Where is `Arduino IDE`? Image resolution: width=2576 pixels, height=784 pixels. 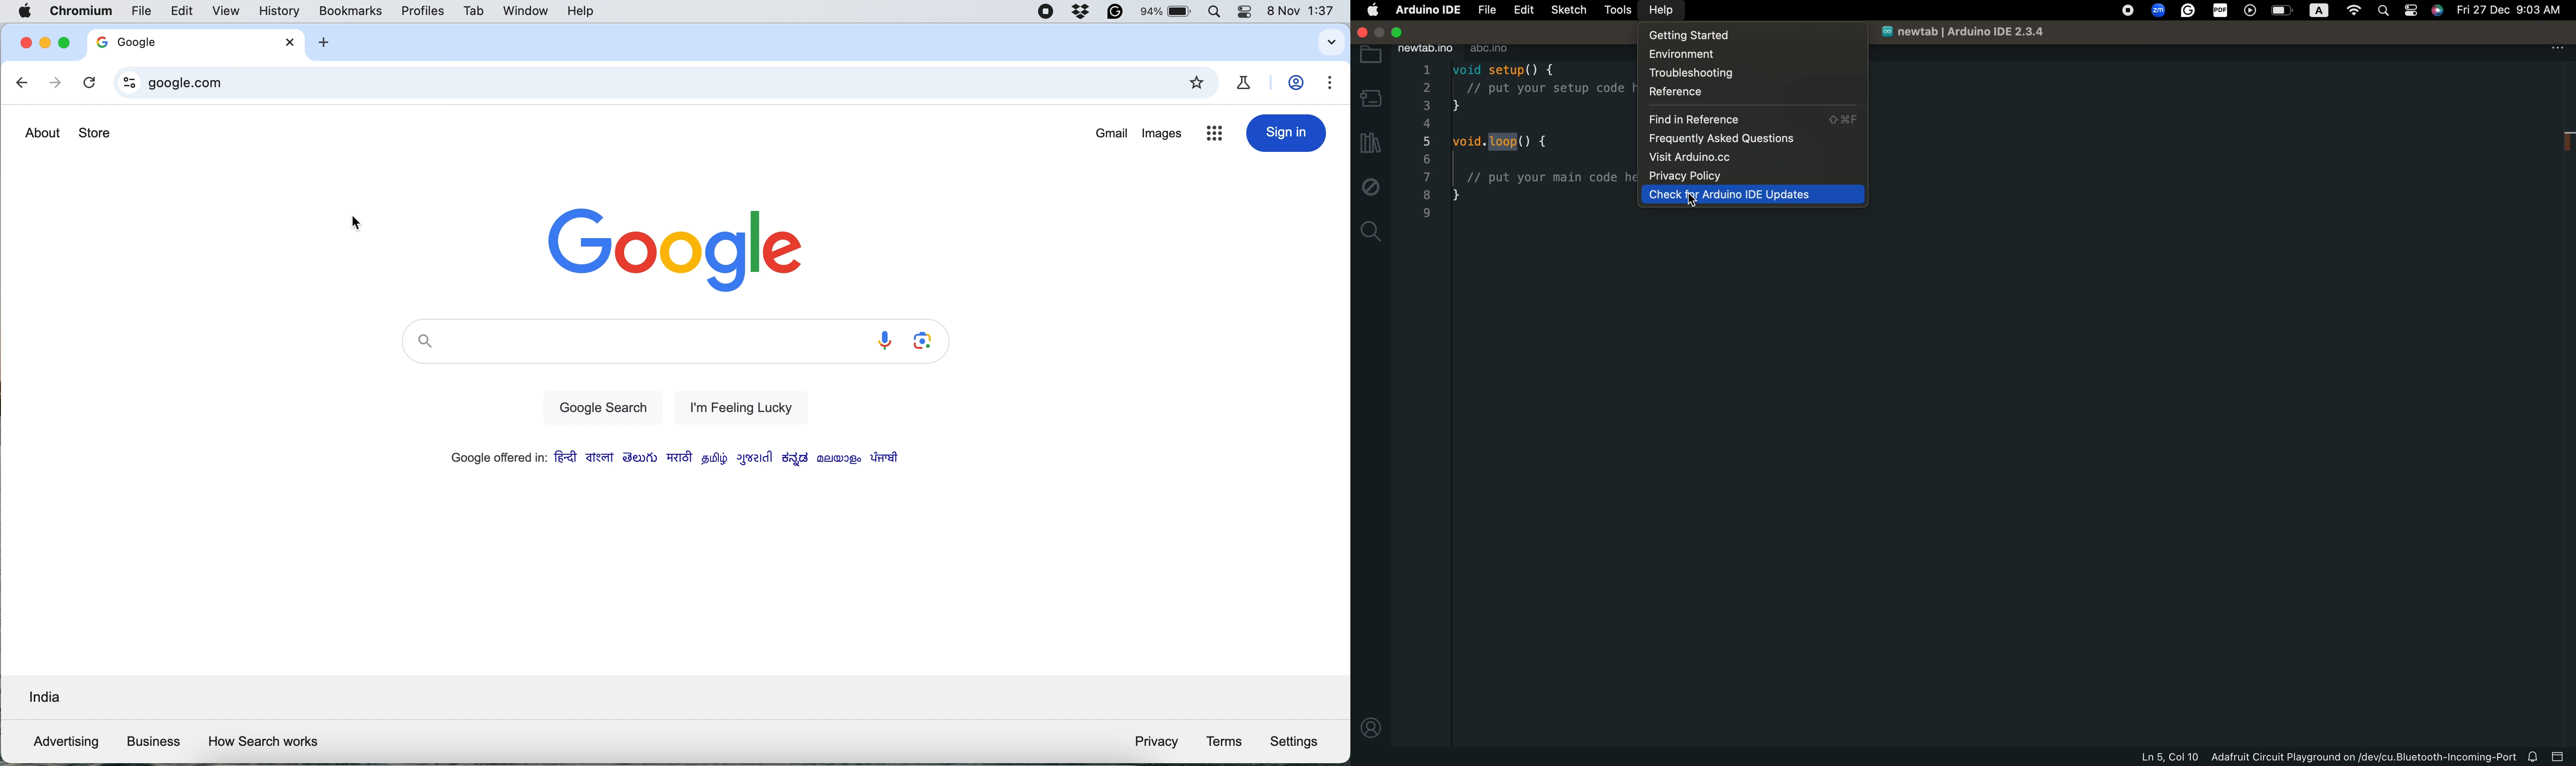 Arduino IDE is located at coordinates (1427, 9).